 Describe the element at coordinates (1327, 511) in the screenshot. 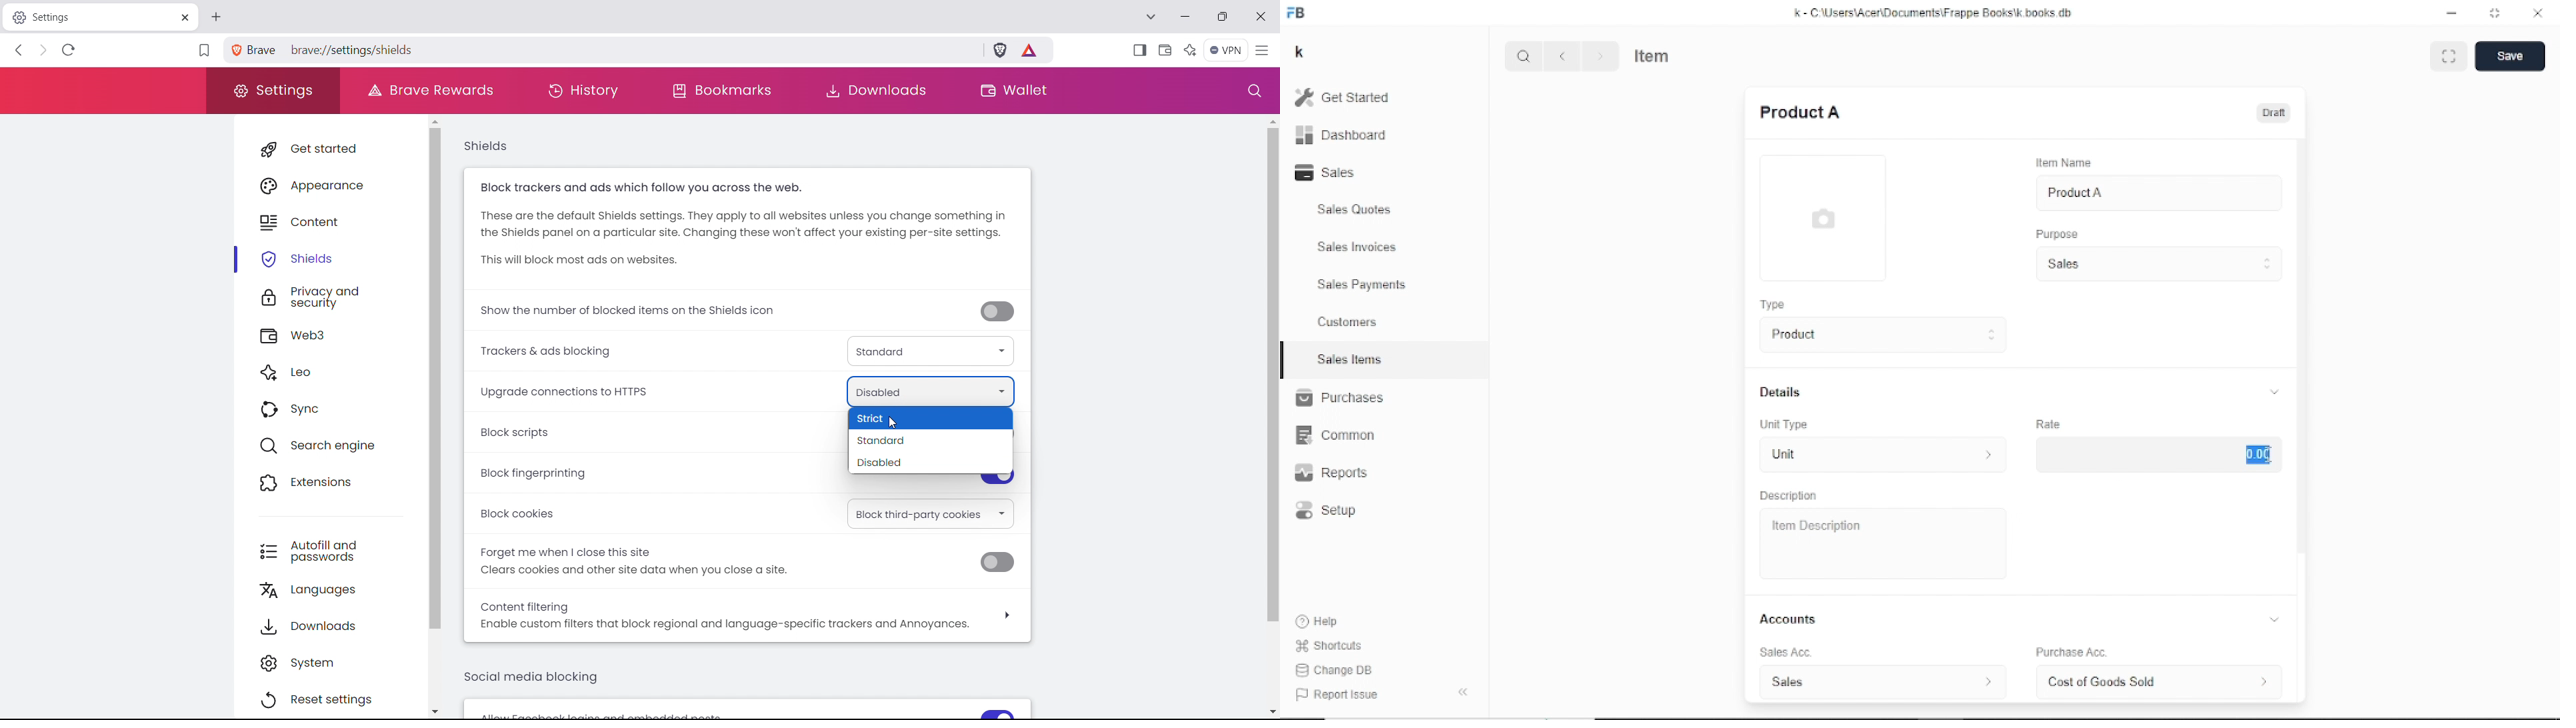

I see `Setup` at that location.